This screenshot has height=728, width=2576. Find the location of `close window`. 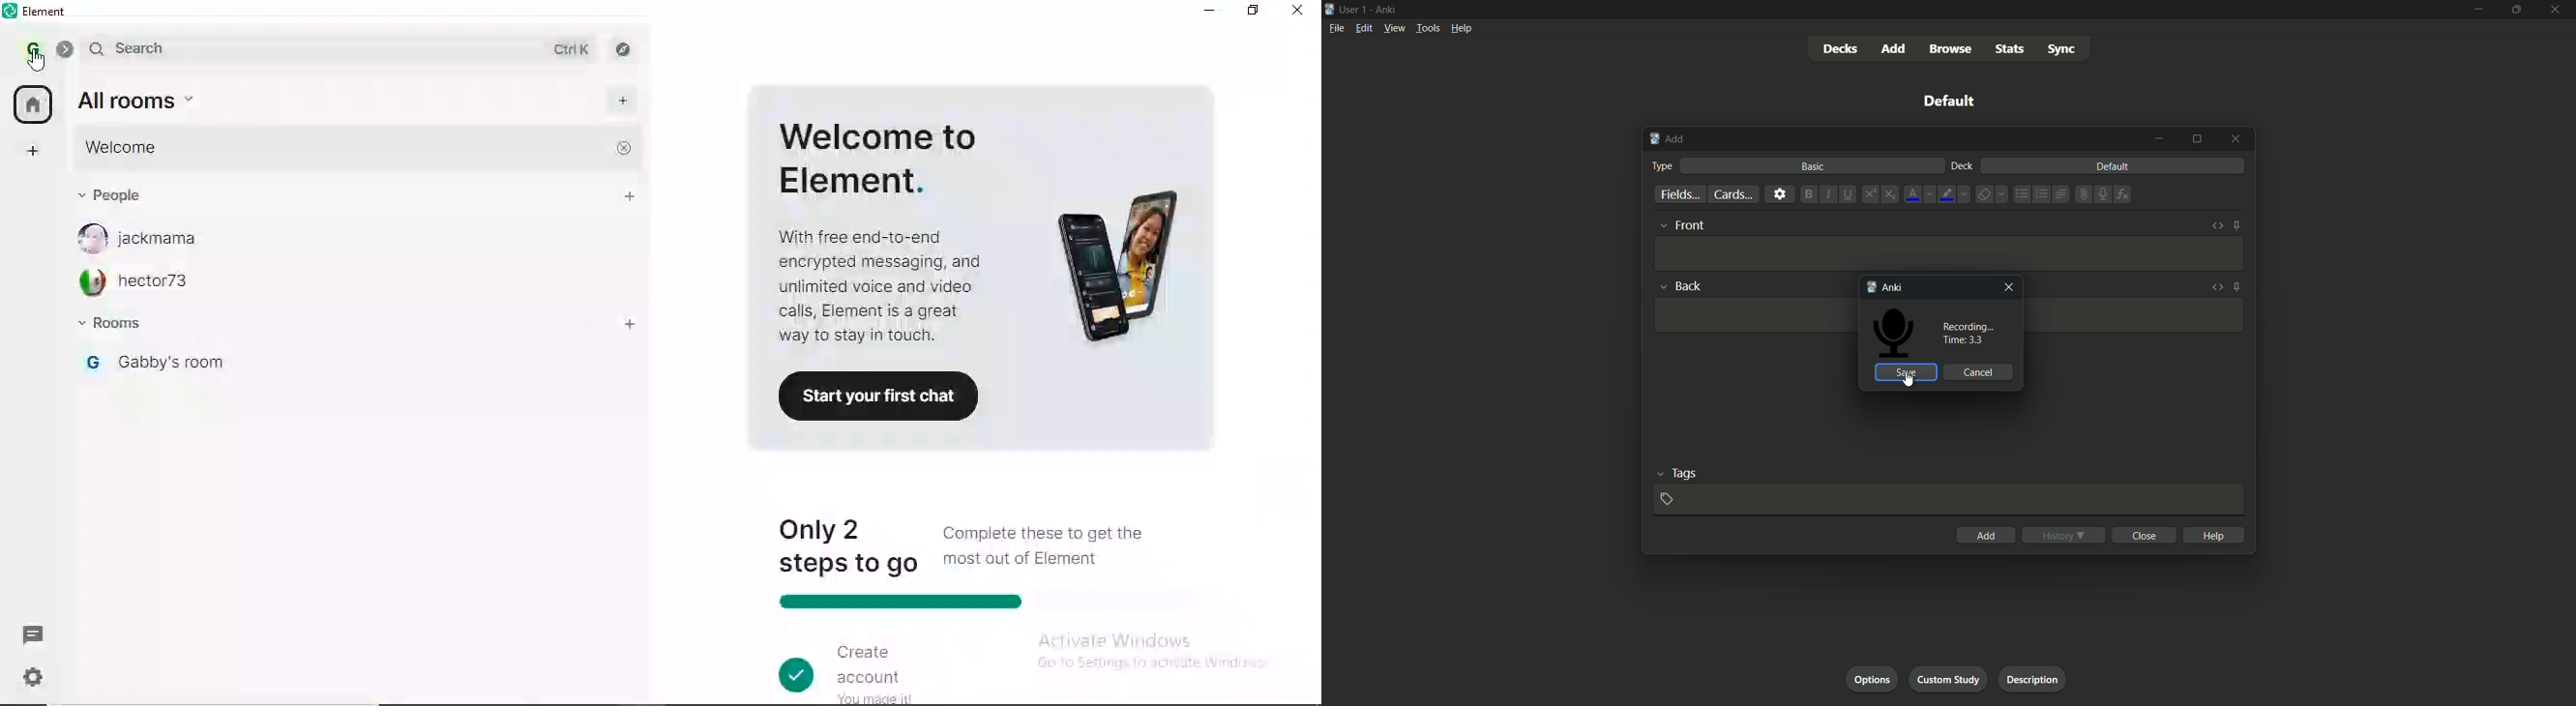

close window is located at coordinates (2006, 288).